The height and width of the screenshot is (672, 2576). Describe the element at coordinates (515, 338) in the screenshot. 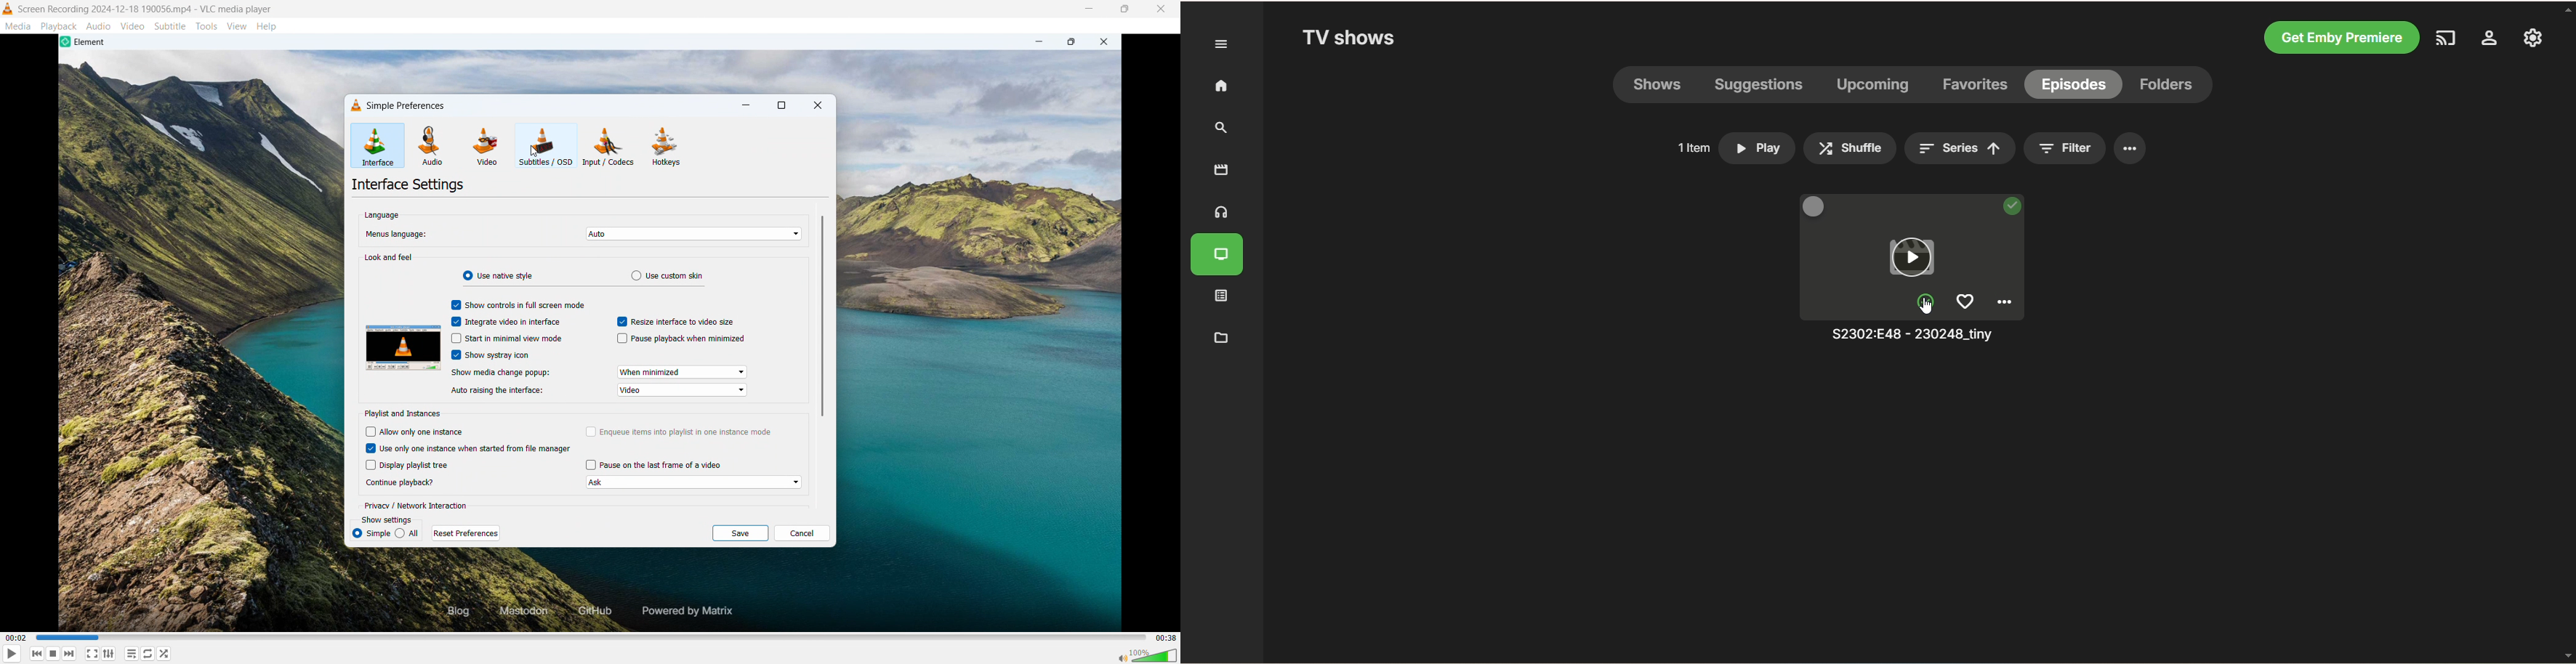

I see `Start in minimal view mode ` at that location.